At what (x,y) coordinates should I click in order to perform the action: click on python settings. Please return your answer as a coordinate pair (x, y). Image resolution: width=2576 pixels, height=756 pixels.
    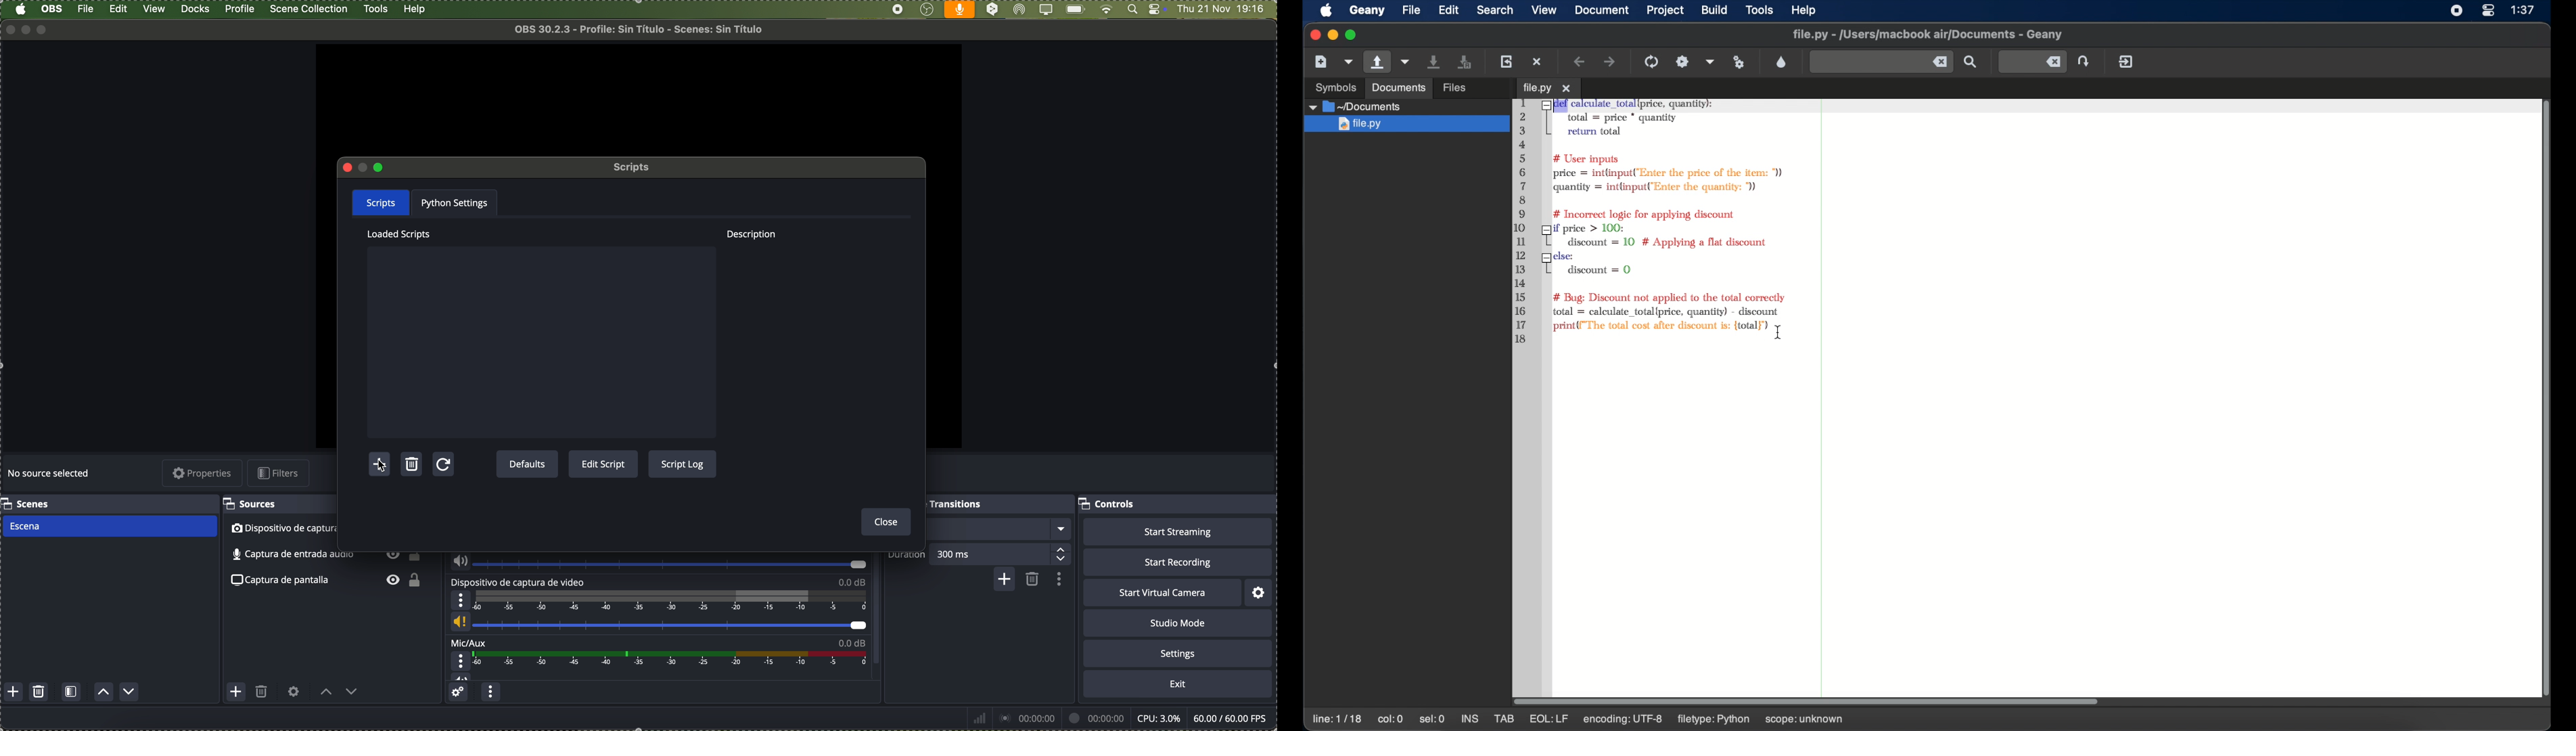
    Looking at the image, I should click on (457, 202).